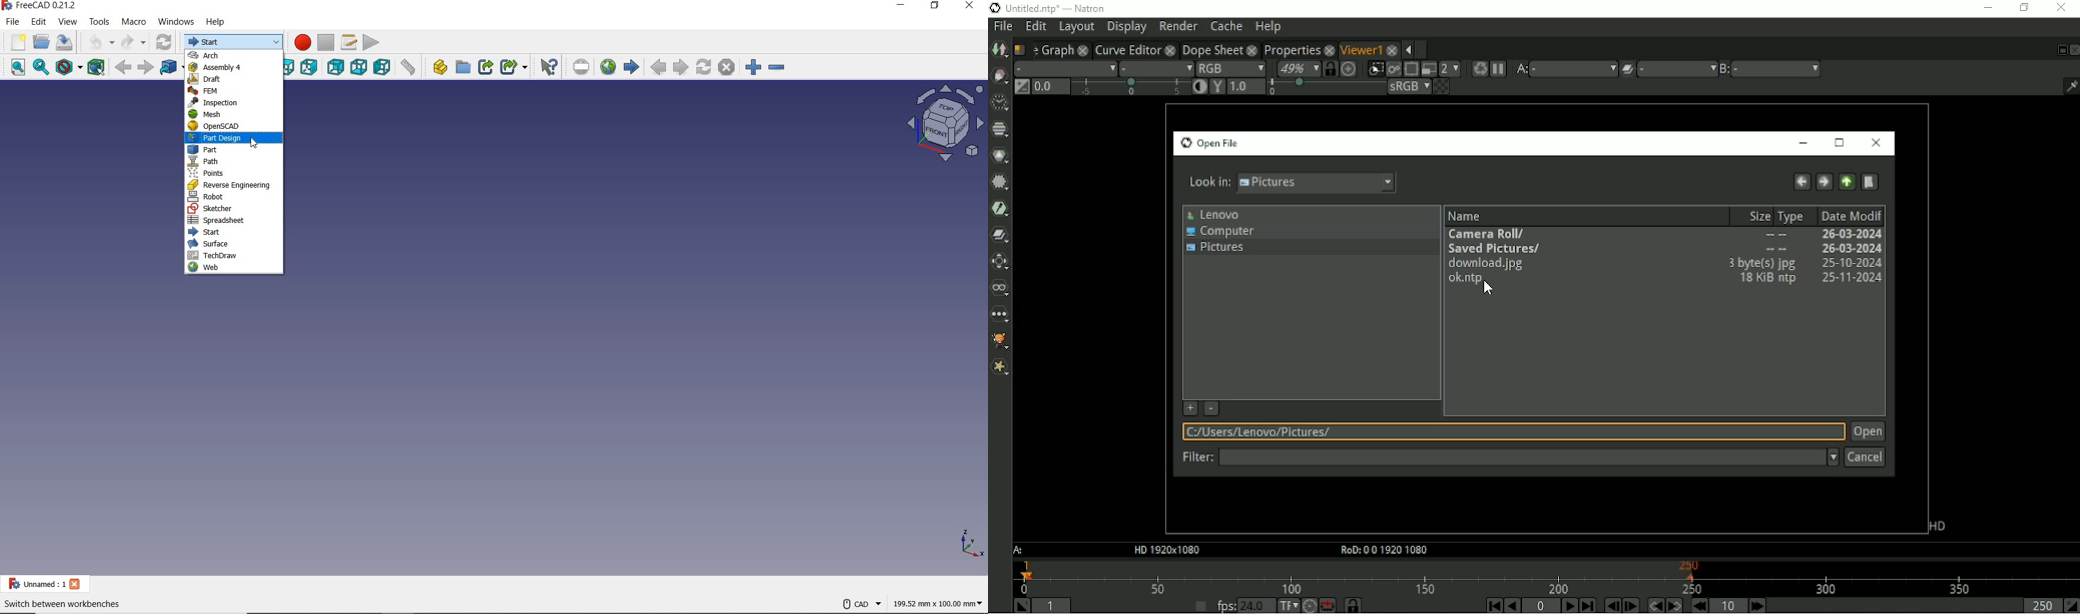 This screenshot has height=616, width=2100. What do you see at coordinates (382, 66) in the screenshot?
I see `LEFT` at bounding box center [382, 66].